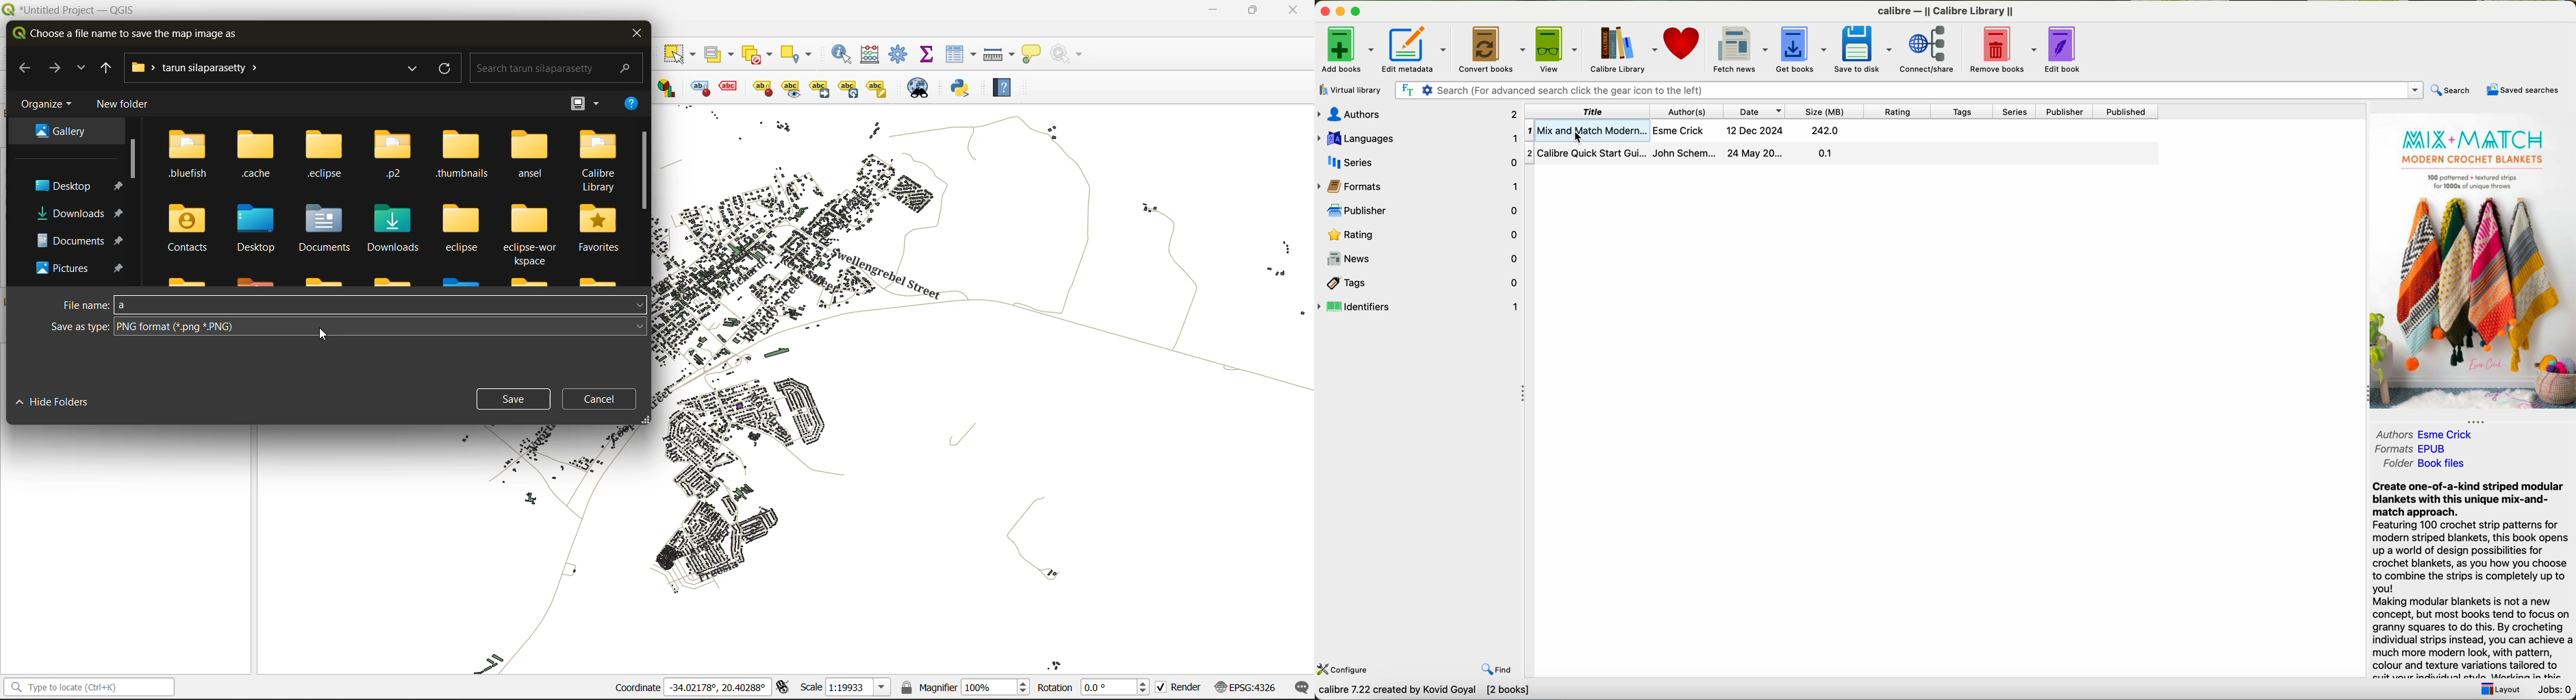  I want to click on Move a label, diagrams or callout , so click(792, 88).